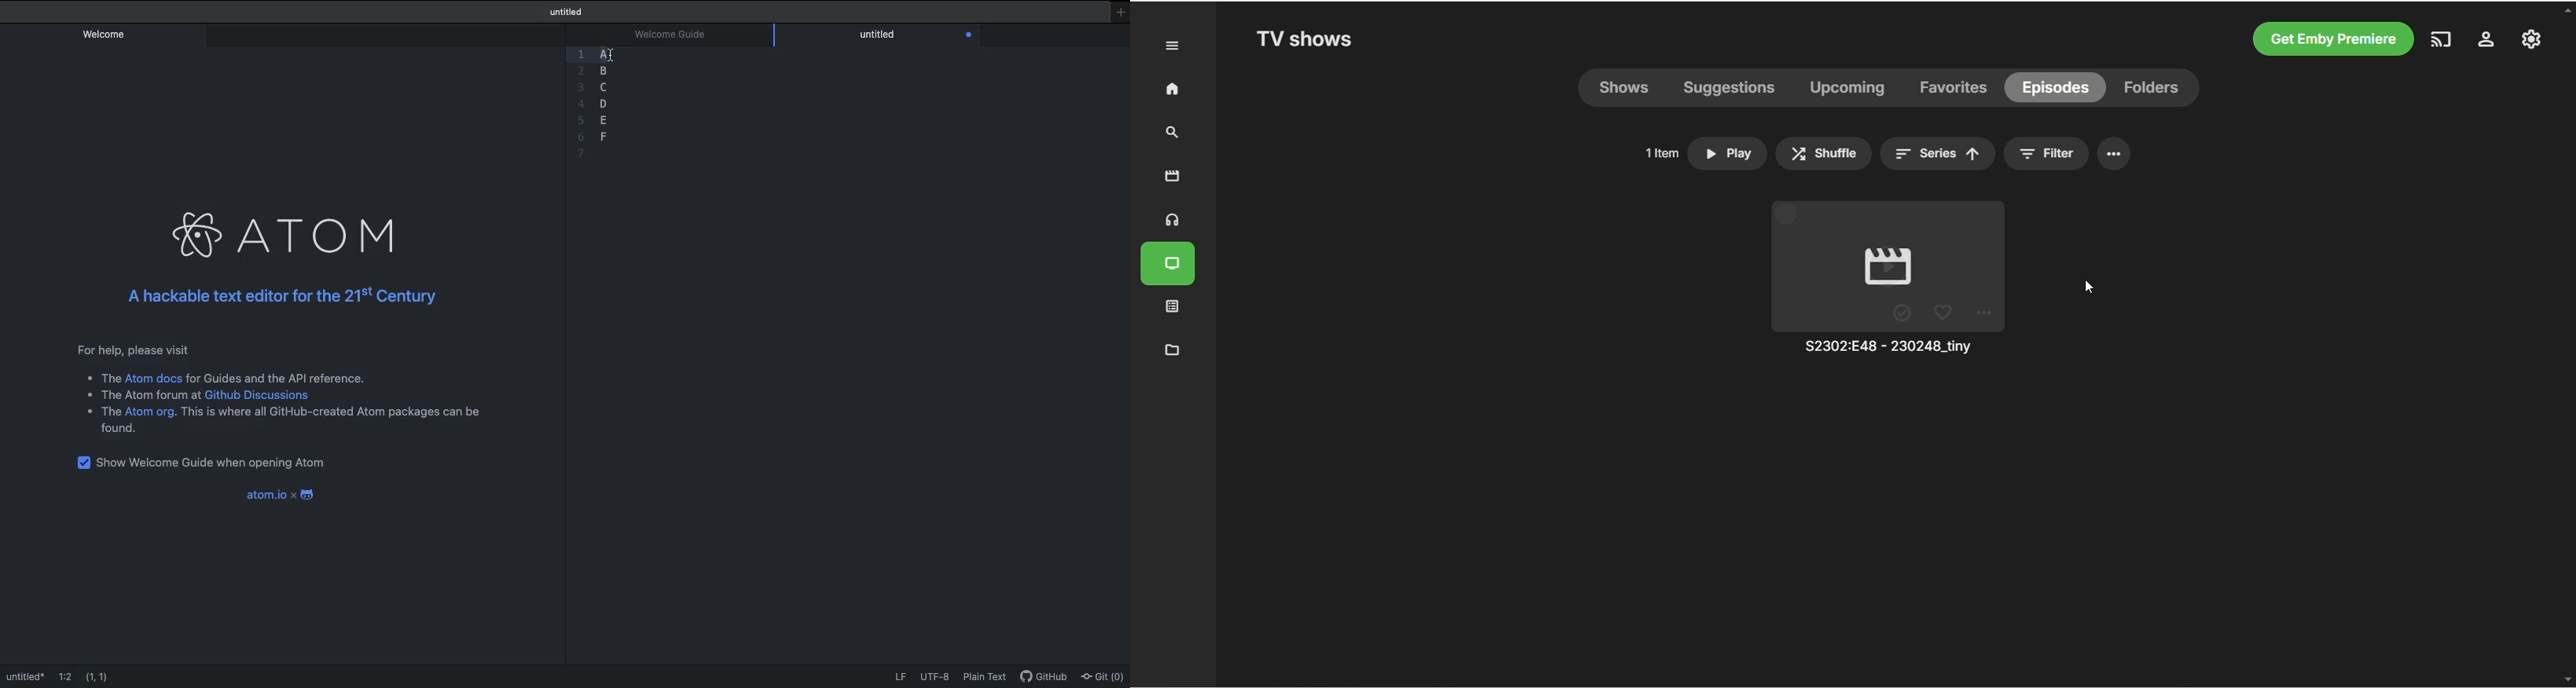 The width and height of the screenshot is (2576, 700). I want to click on Sections, so click(606, 55).